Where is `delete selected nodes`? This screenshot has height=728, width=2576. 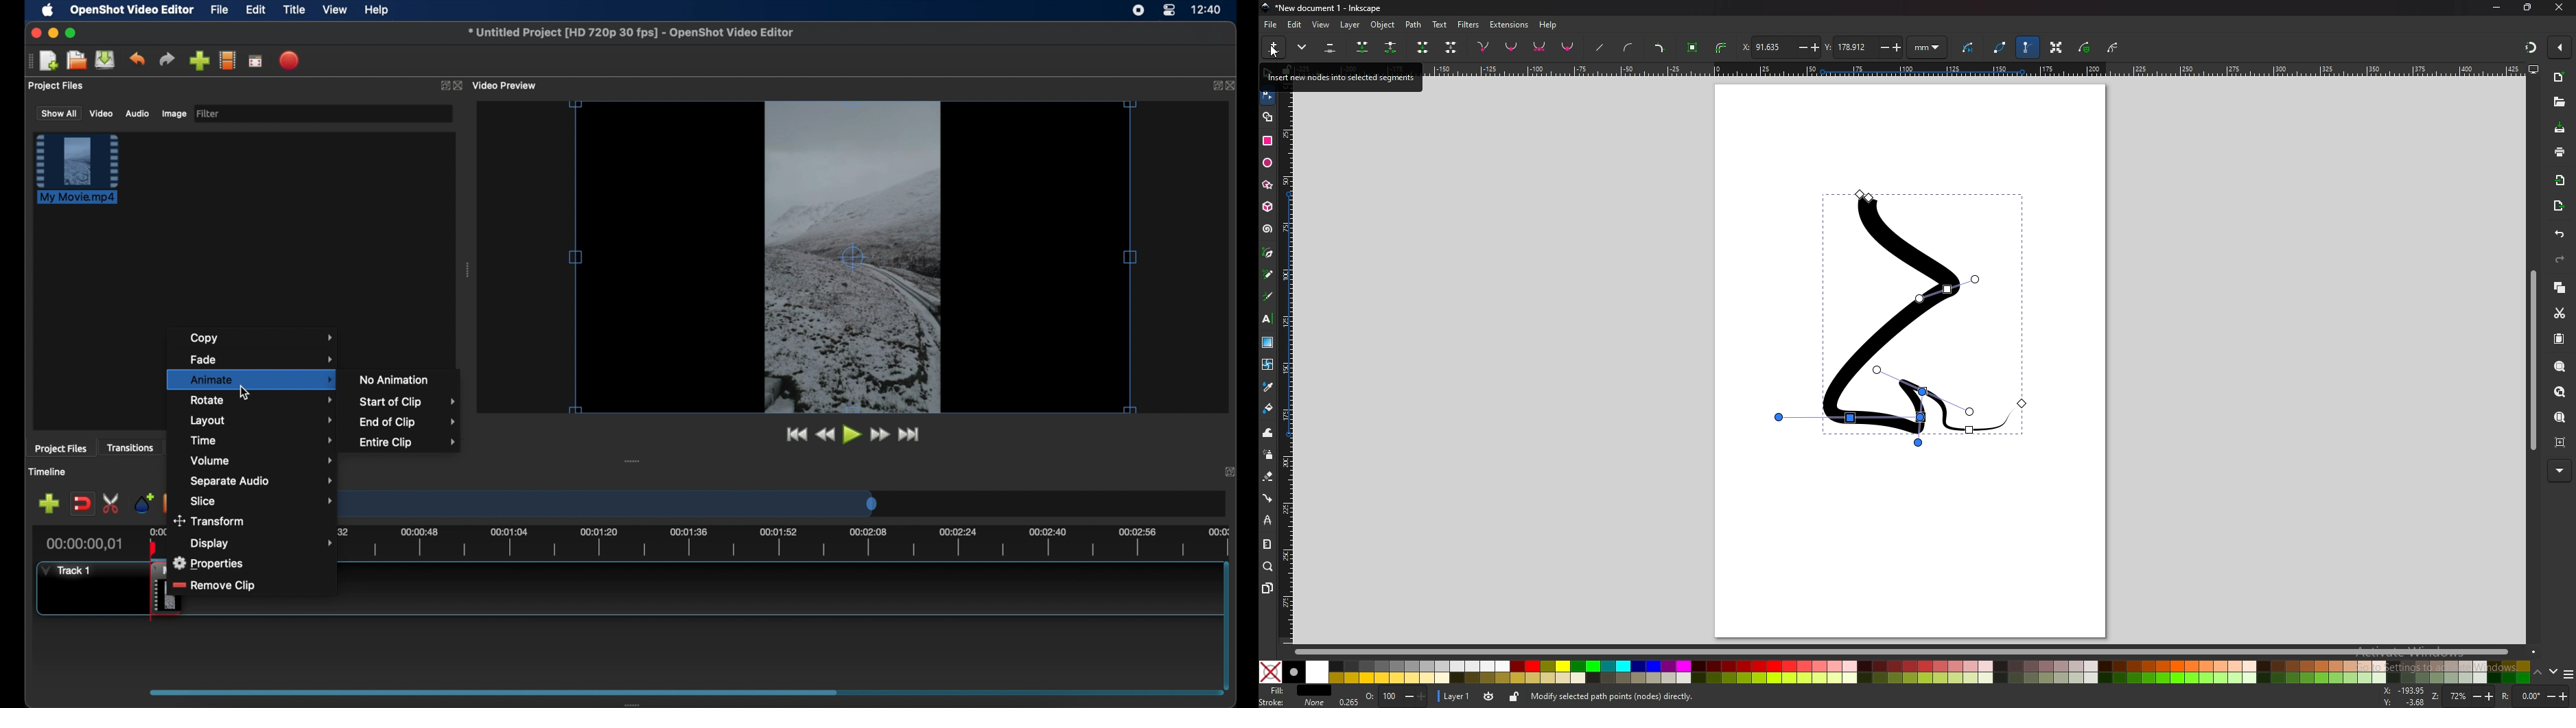 delete selected nodes is located at coordinates (1331, 48).